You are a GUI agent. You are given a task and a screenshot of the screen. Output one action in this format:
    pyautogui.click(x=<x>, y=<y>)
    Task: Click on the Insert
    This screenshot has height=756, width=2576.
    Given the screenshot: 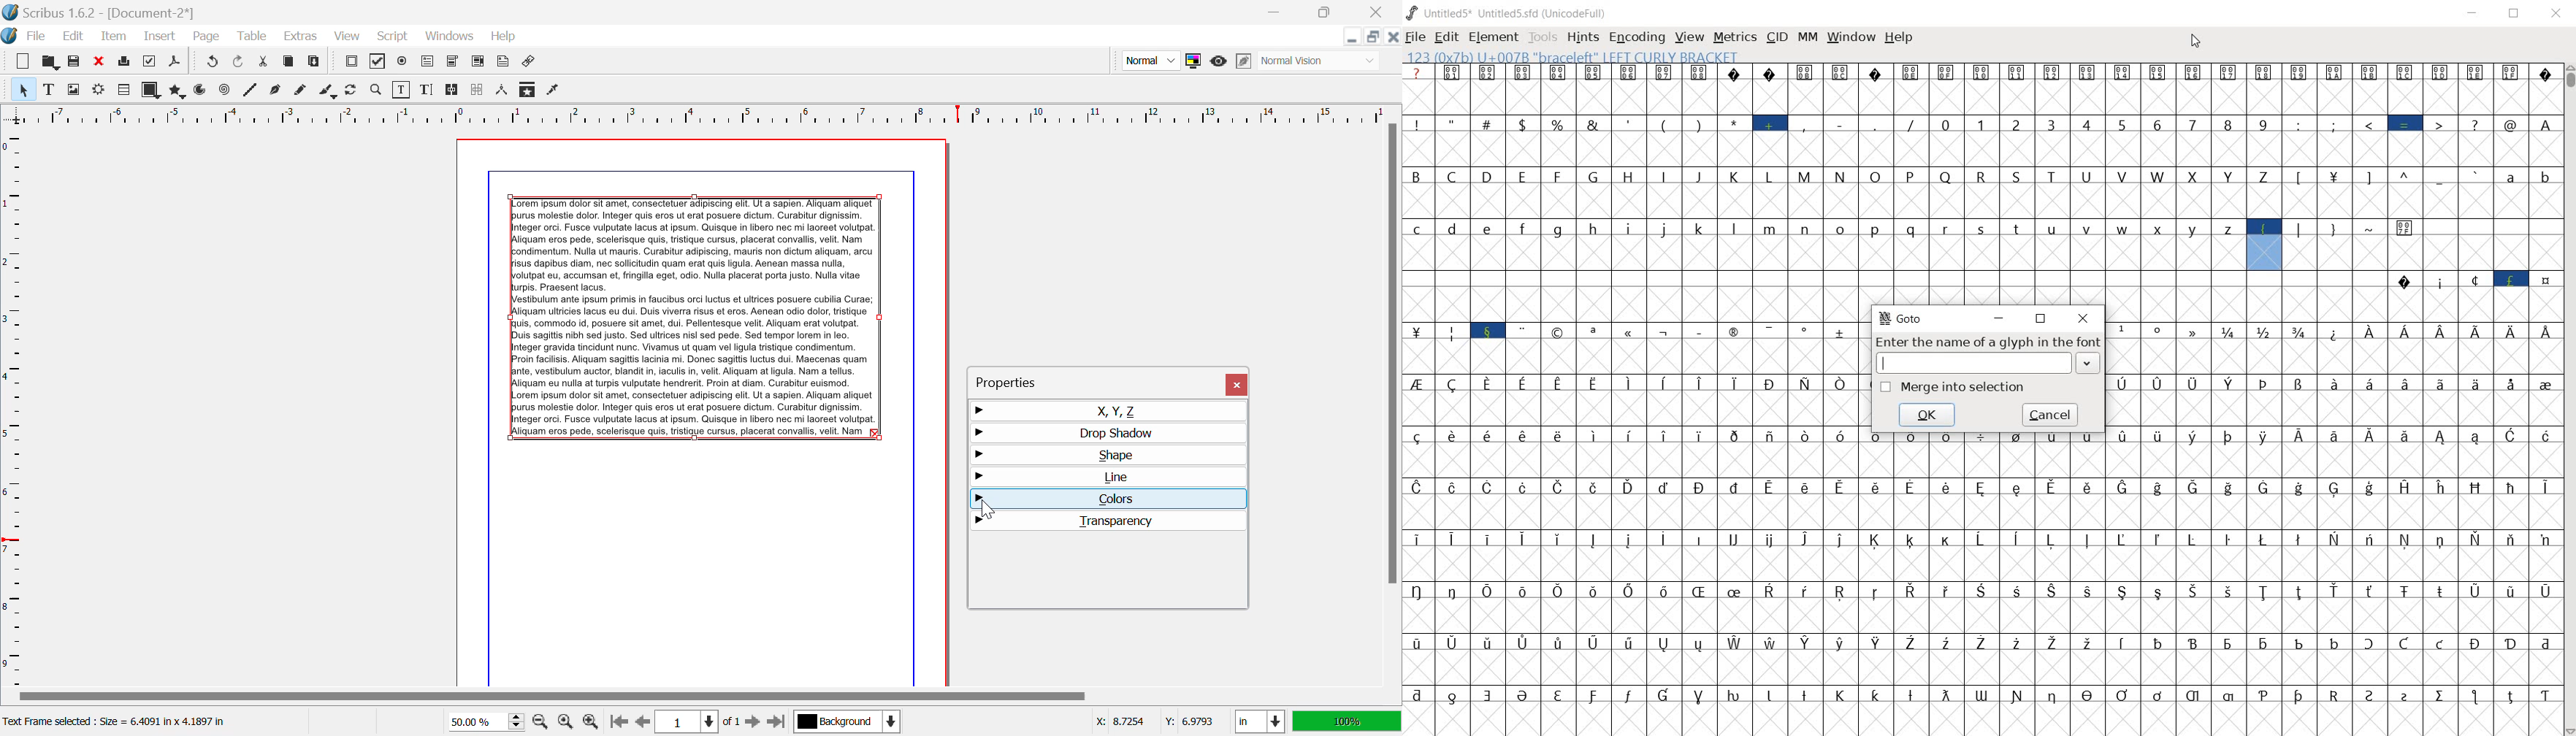 What is the action you would take?
    pyautogui.click(x=161, y=37)
    